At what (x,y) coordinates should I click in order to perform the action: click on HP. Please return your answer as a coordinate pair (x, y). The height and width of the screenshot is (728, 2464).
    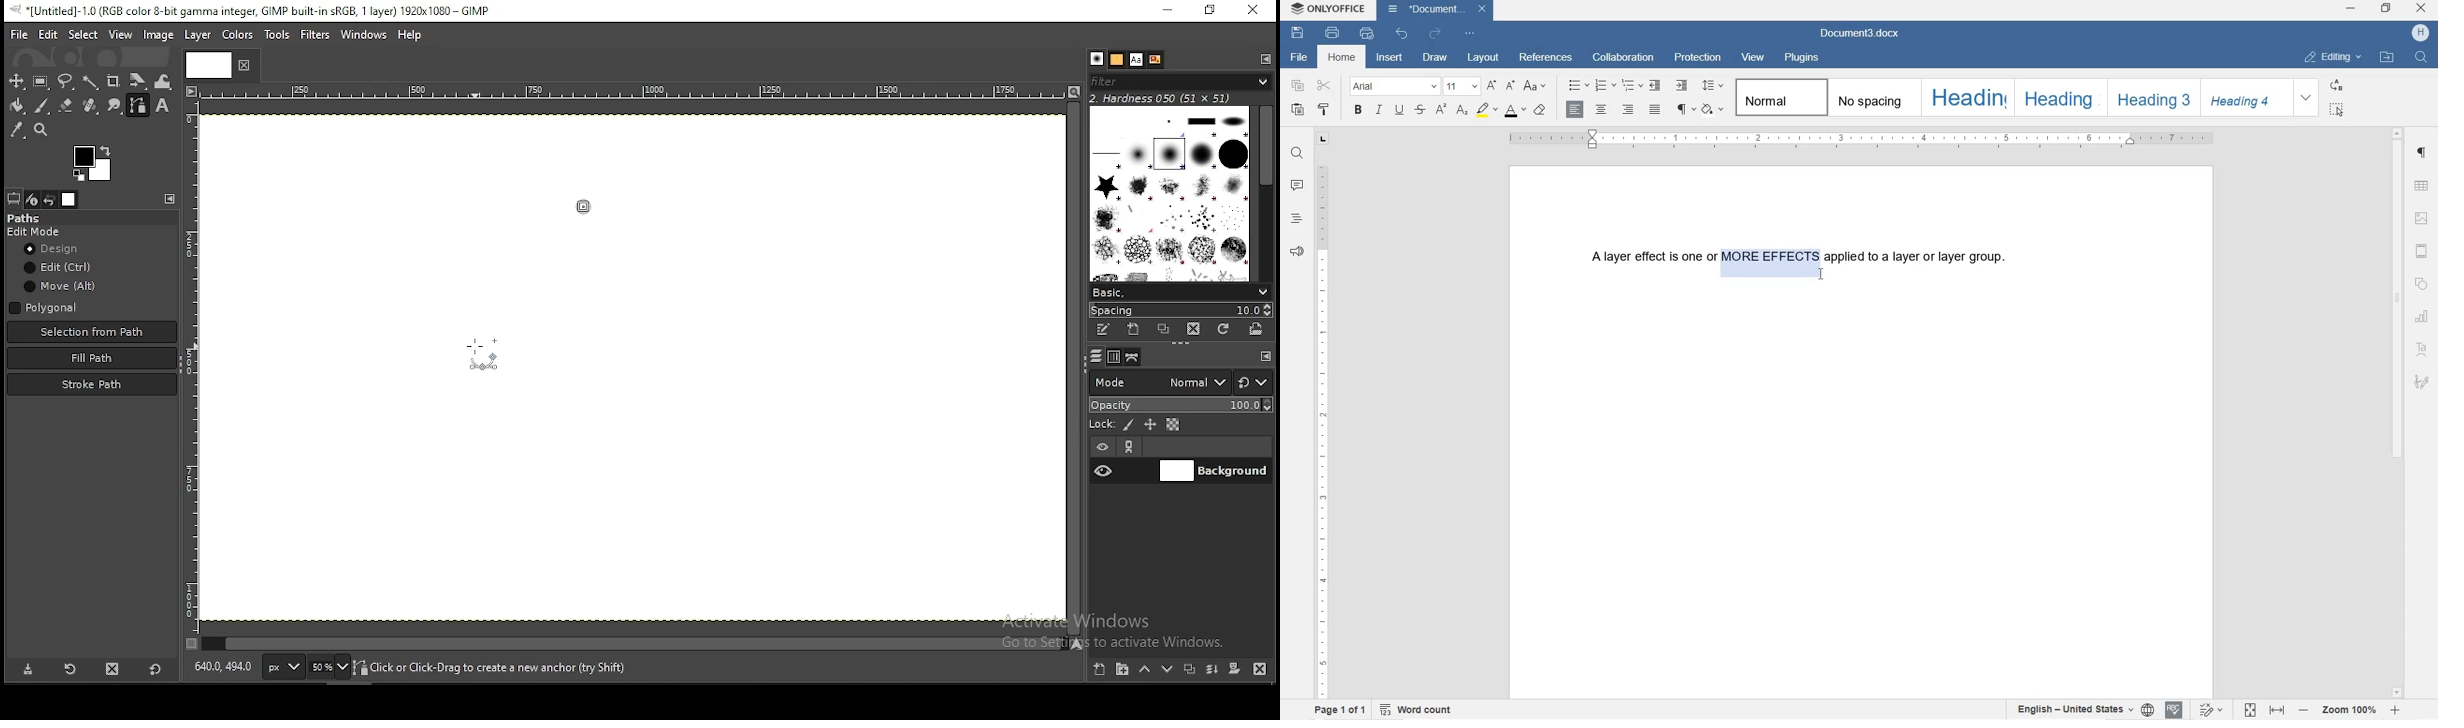
    Looking at the image, I should click on (2423, 33).